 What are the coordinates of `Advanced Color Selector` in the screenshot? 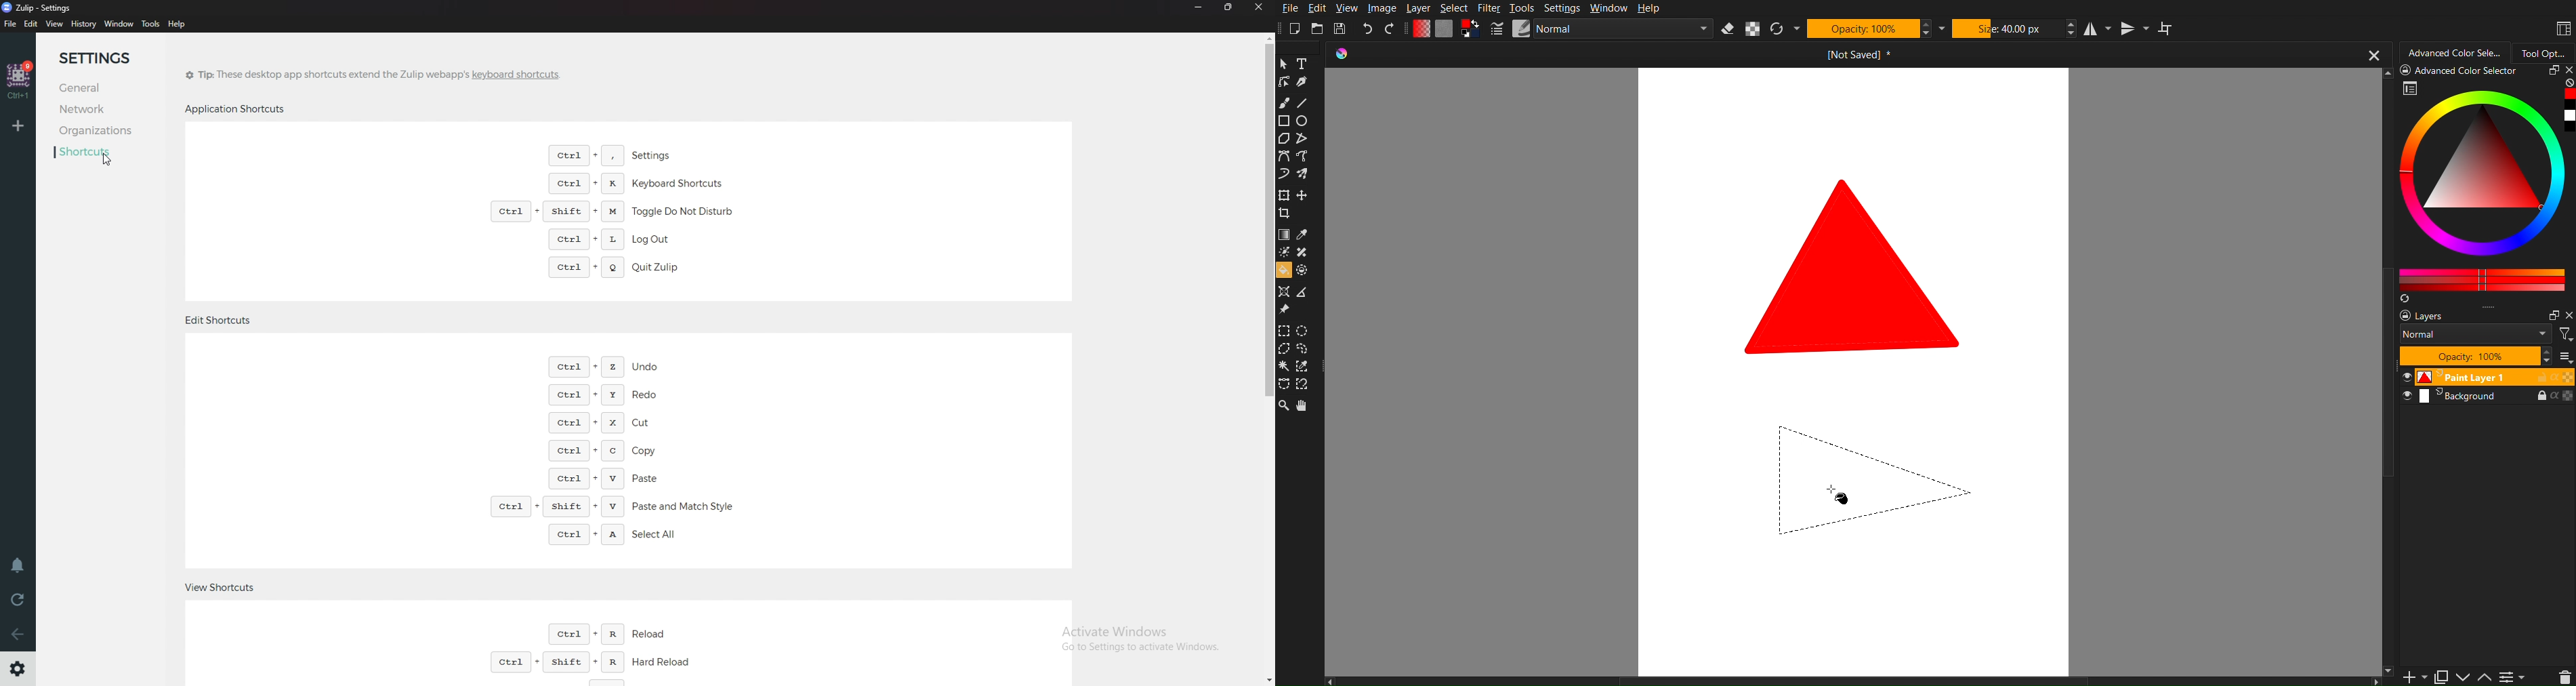 It's located at (2456, 52).